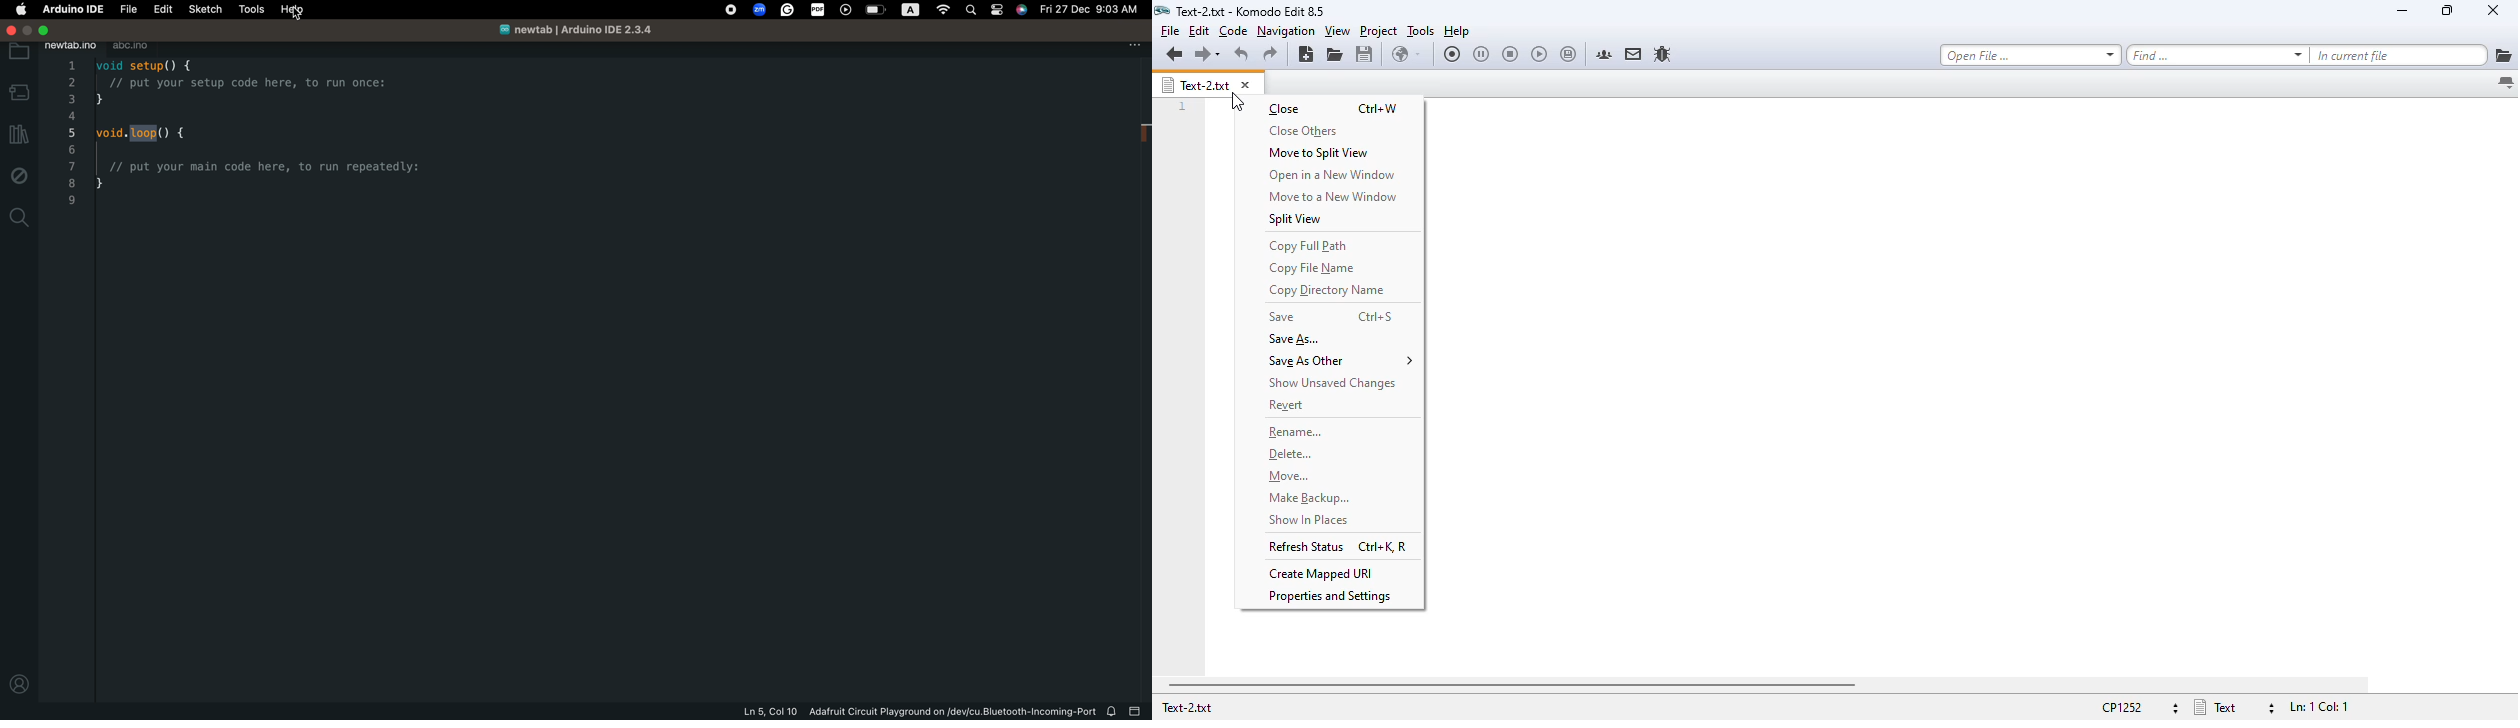 Image resolution: width=2520 pixels, height=728 pixels. I want to click on create mapped URI, so click(1323, 573).